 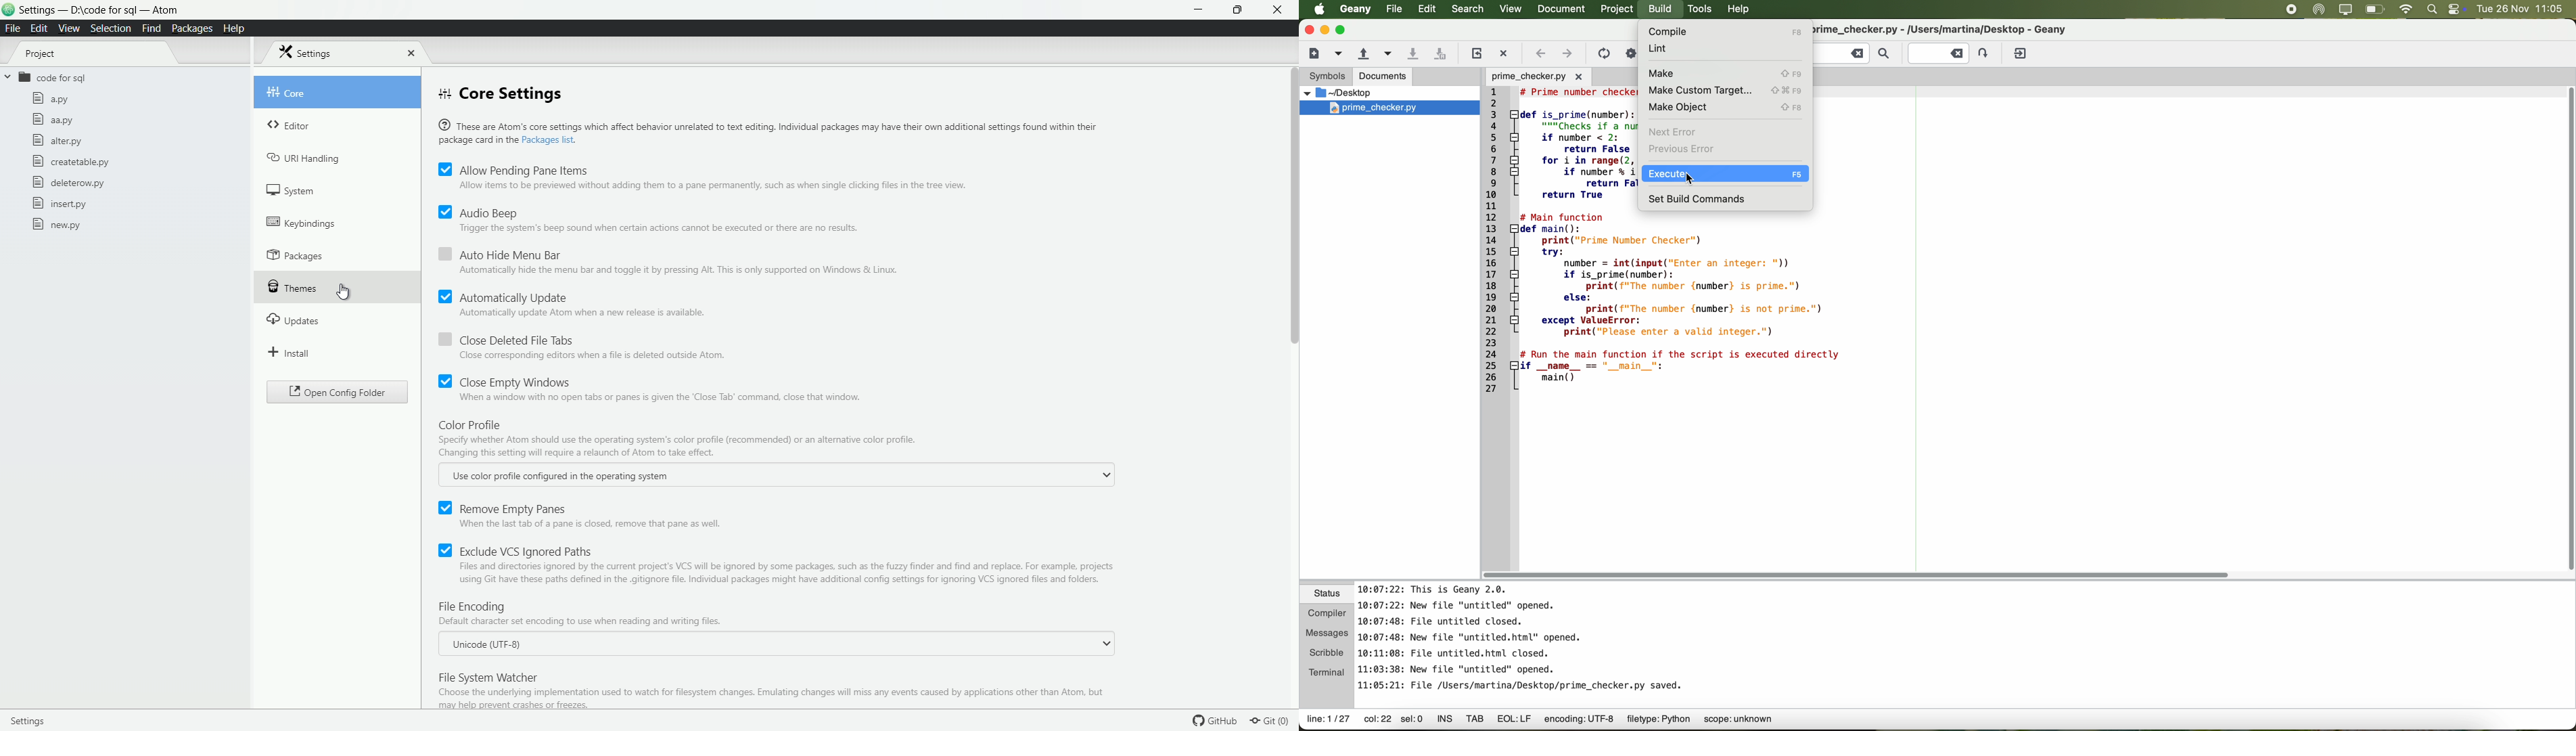 I want to click on when a window with no open tabs or panes is given the "close tab " command , close window, so click(x=667, y=397).